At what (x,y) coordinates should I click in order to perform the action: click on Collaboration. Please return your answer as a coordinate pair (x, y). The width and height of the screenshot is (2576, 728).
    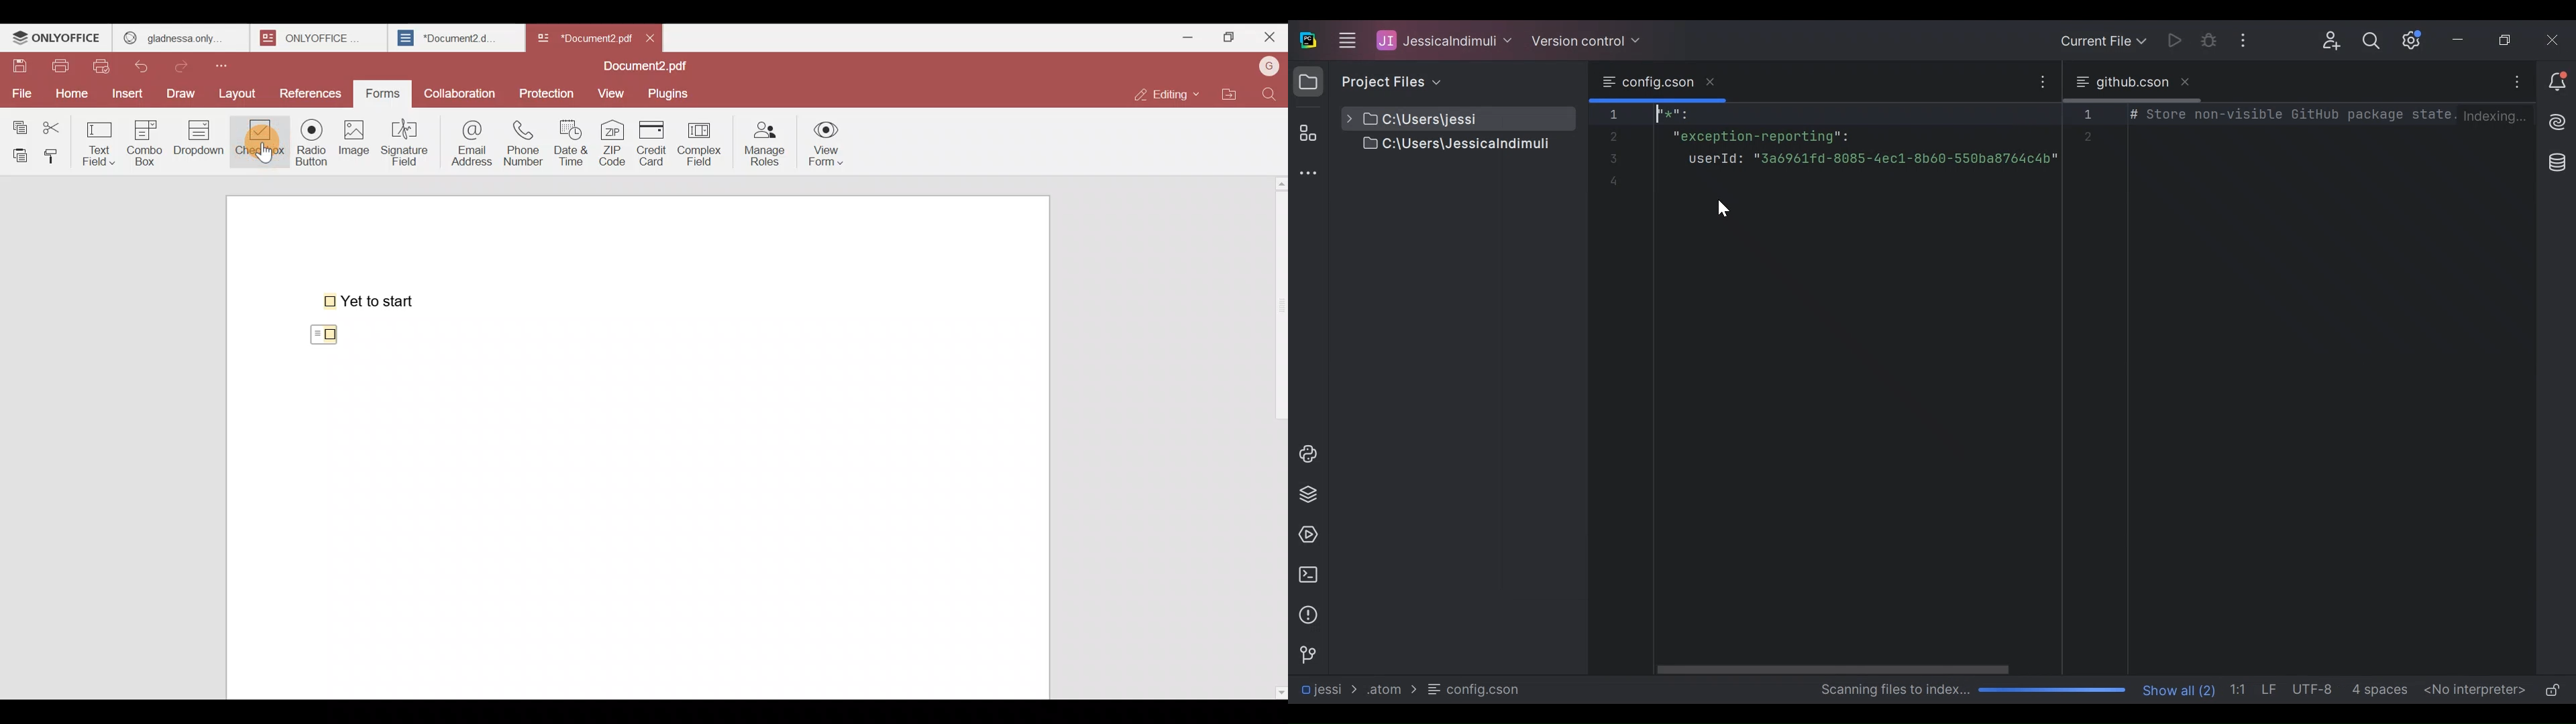
    Looking at the image, I should click on (461, 90).